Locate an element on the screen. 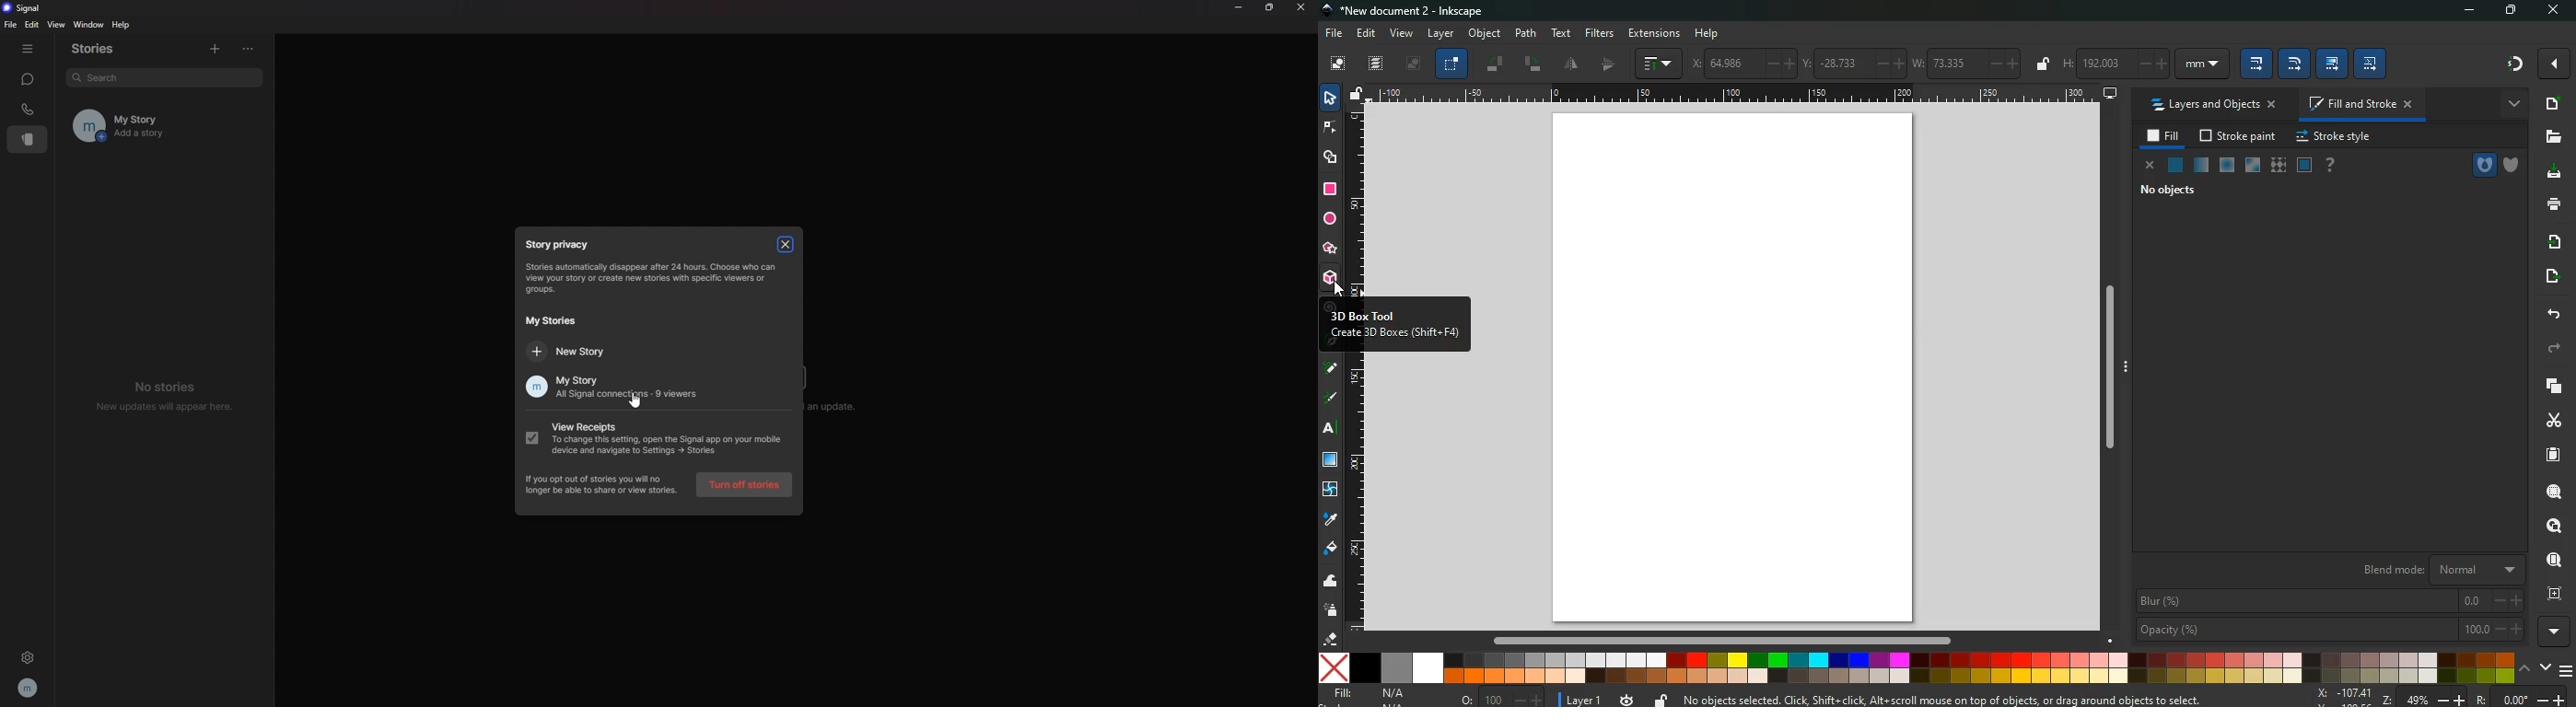 This screenshot has width=2576, height=728. maximize is located at coordinates (2513, 11).